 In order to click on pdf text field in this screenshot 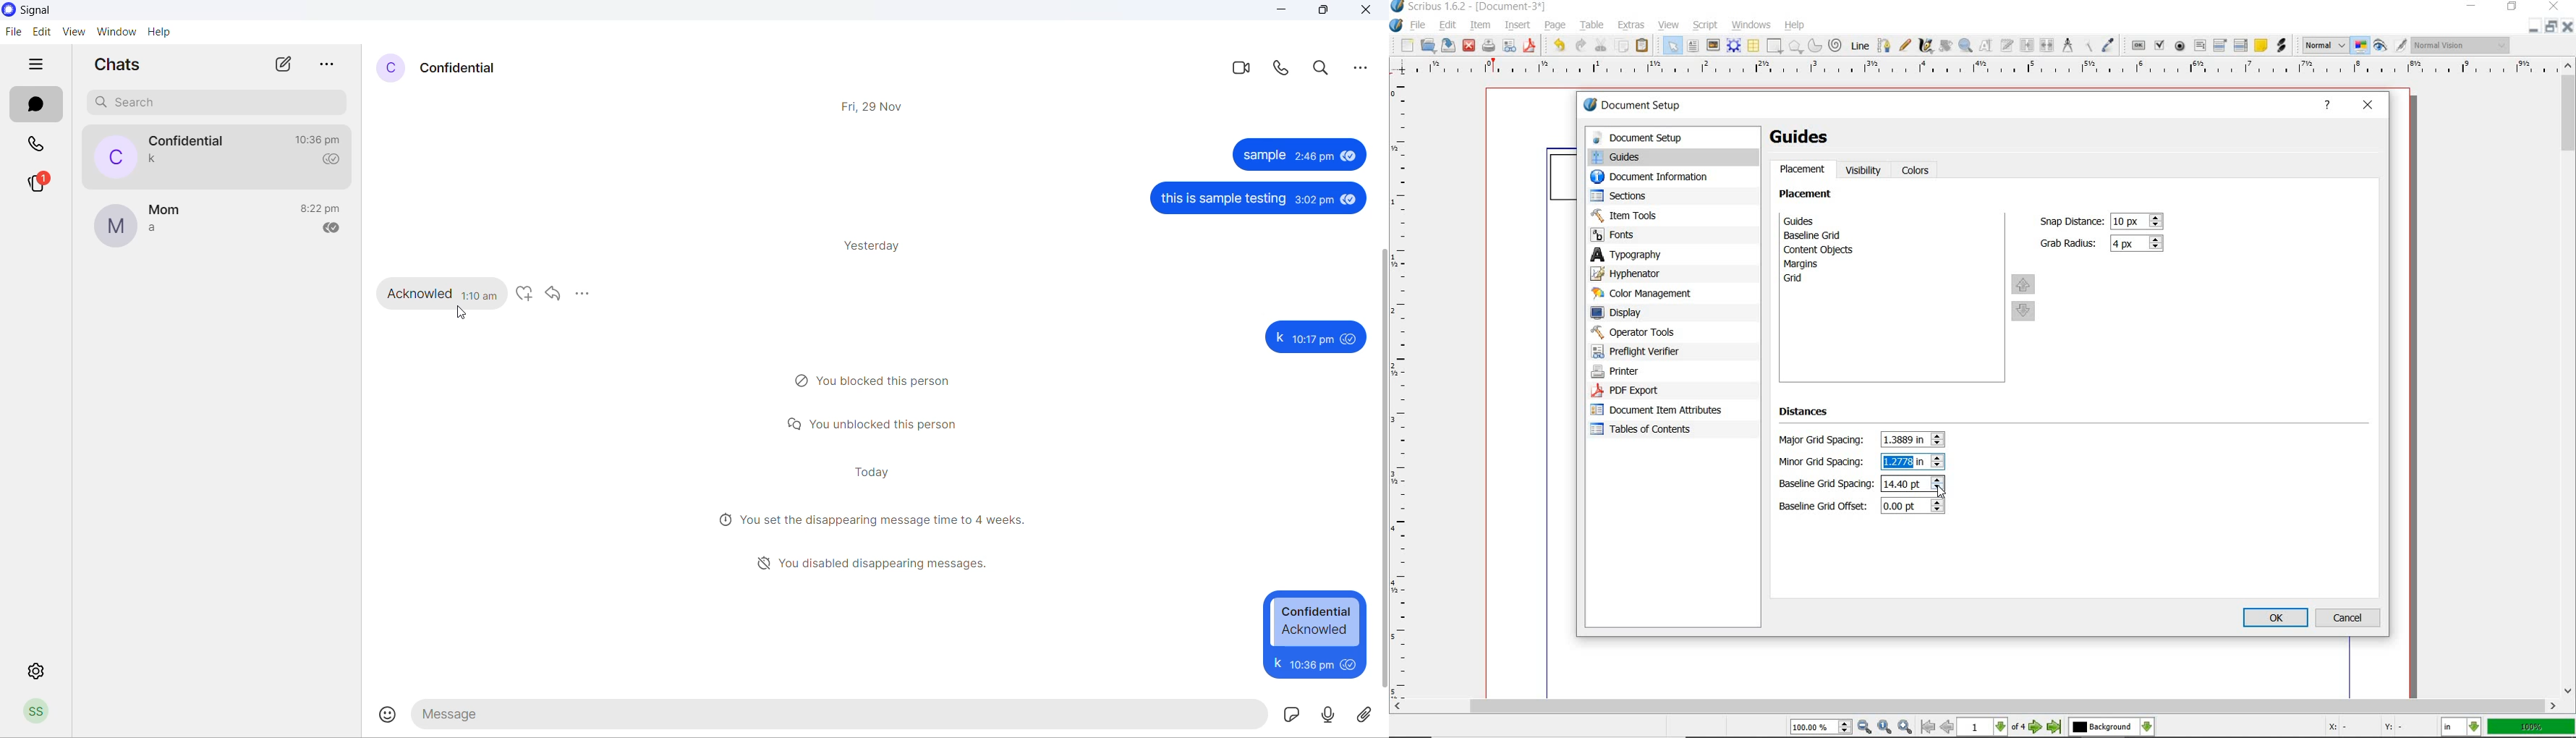, I will do `click(2200, 45)`.